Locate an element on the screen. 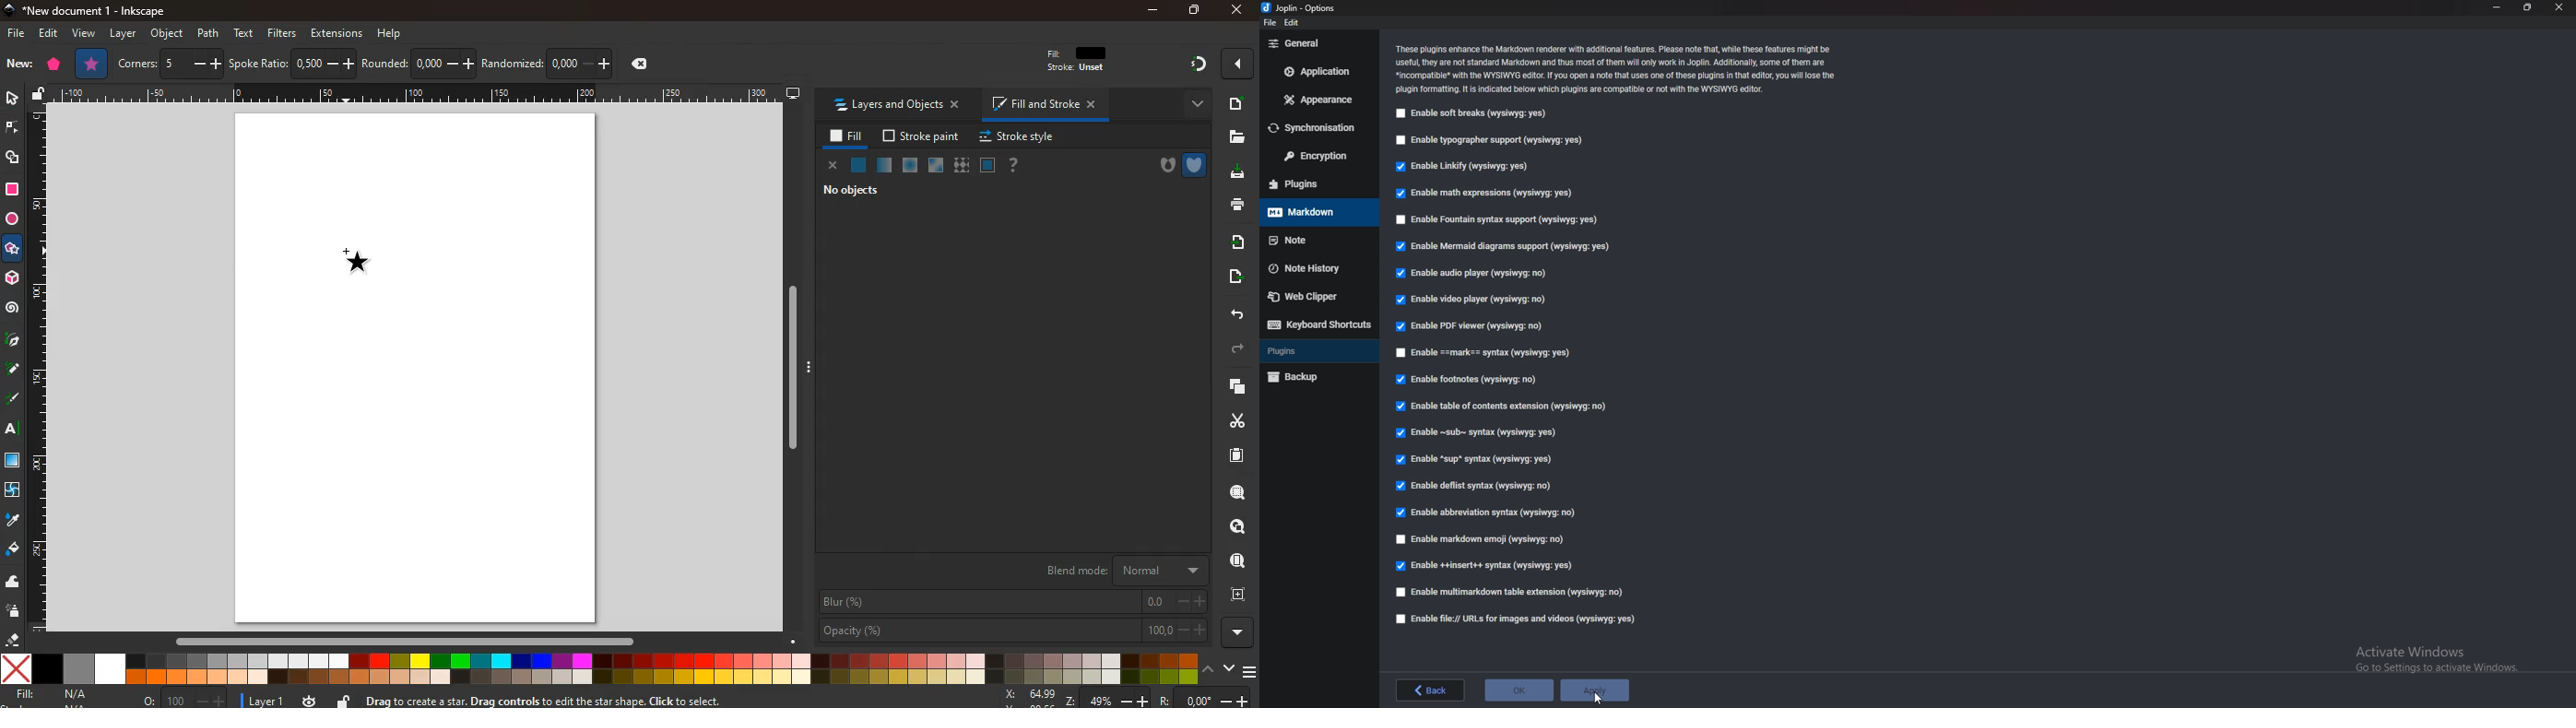  desktop is located at coordinates (794, 93).